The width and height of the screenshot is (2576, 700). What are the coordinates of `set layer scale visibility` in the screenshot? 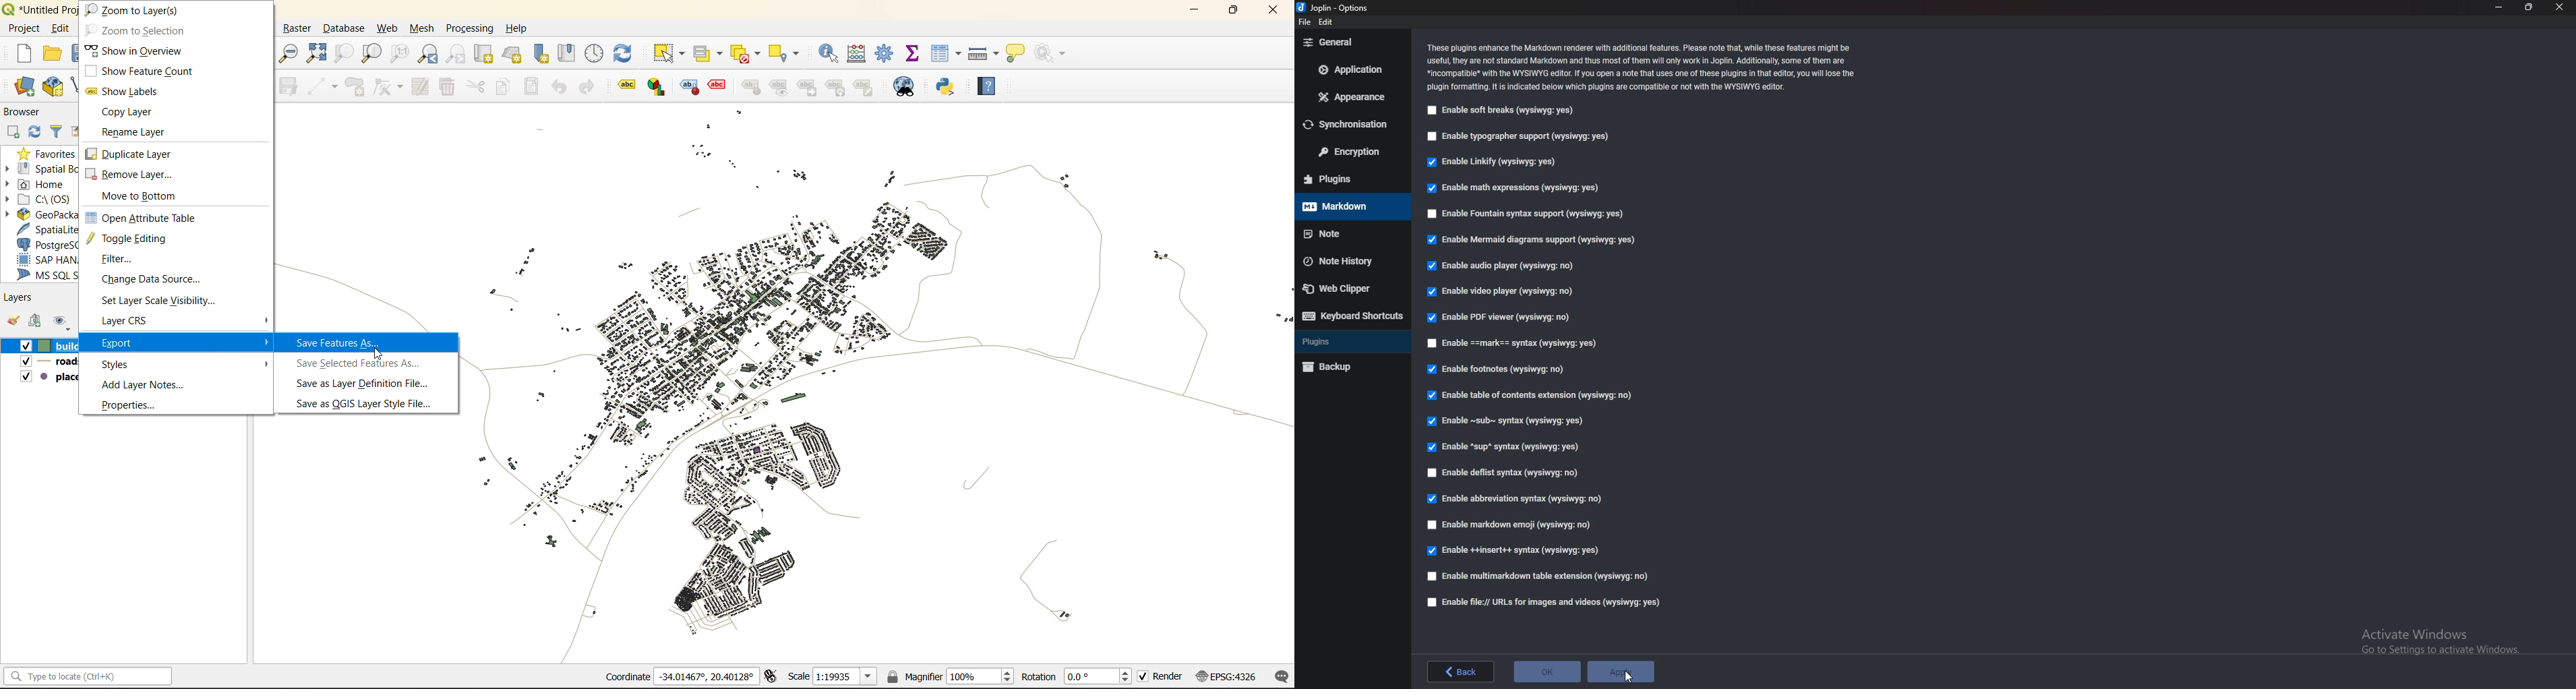 It's located at (158, 301).